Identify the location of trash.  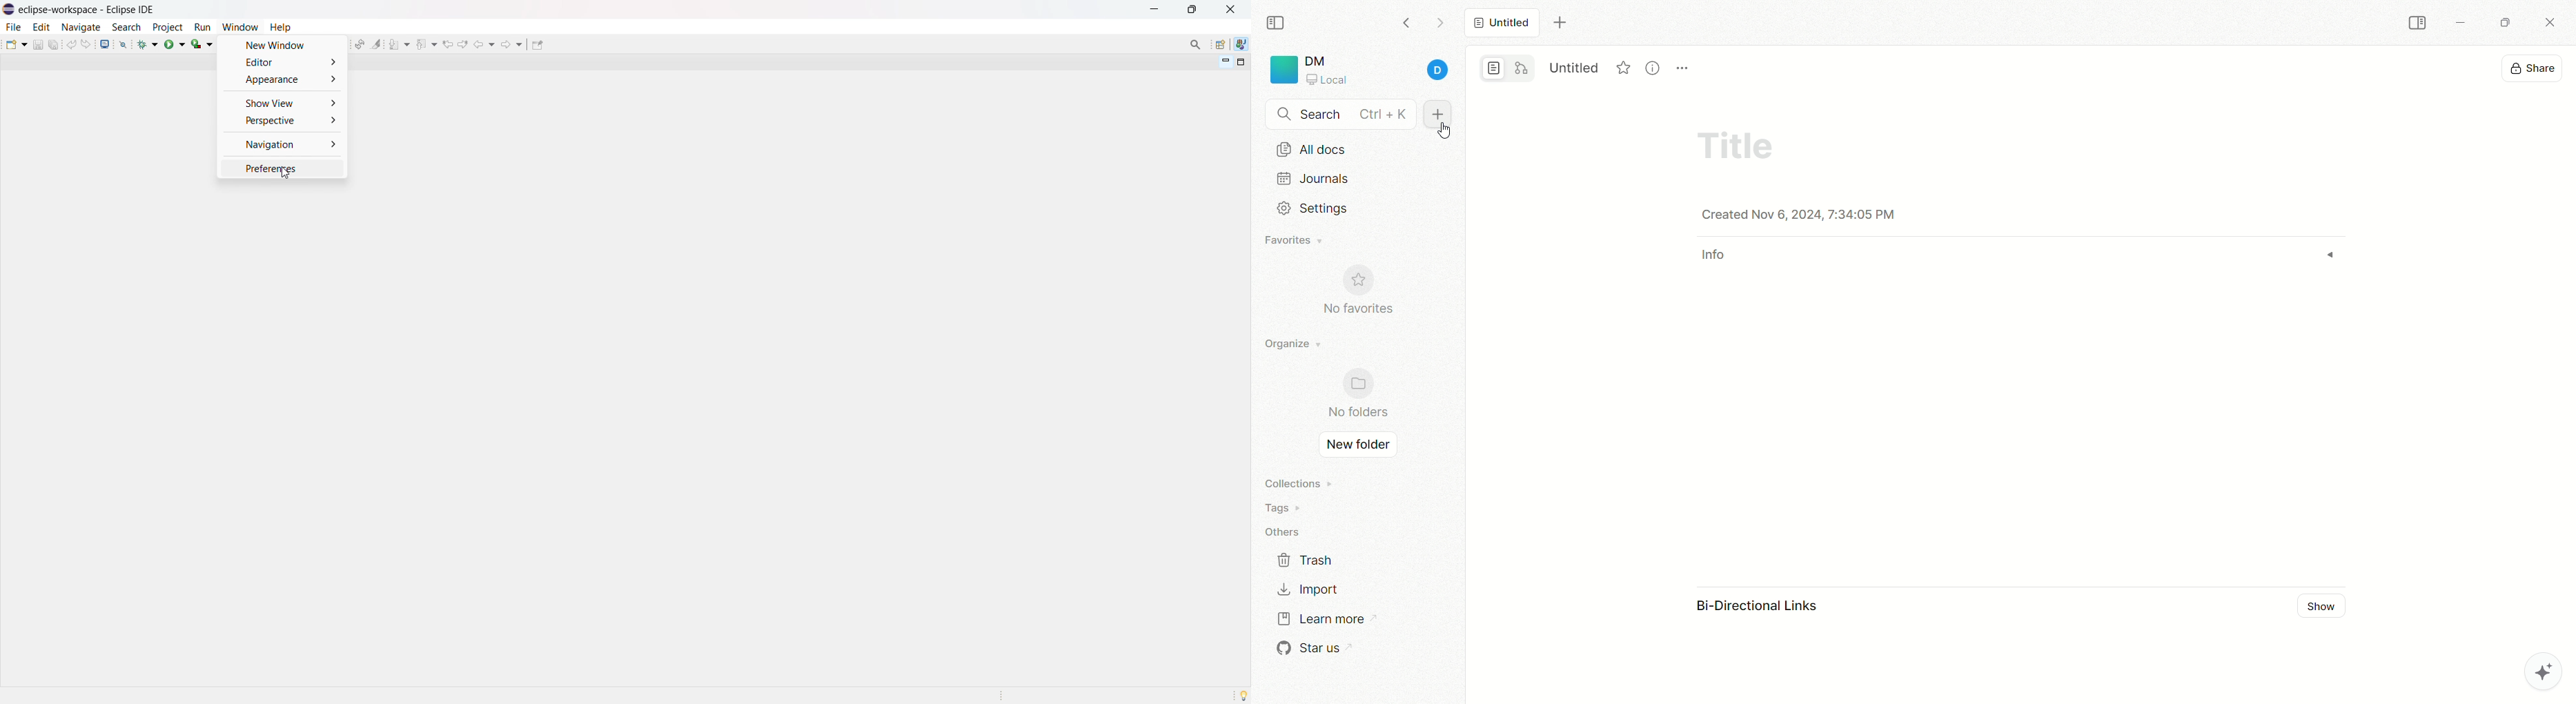
(1306, 559).